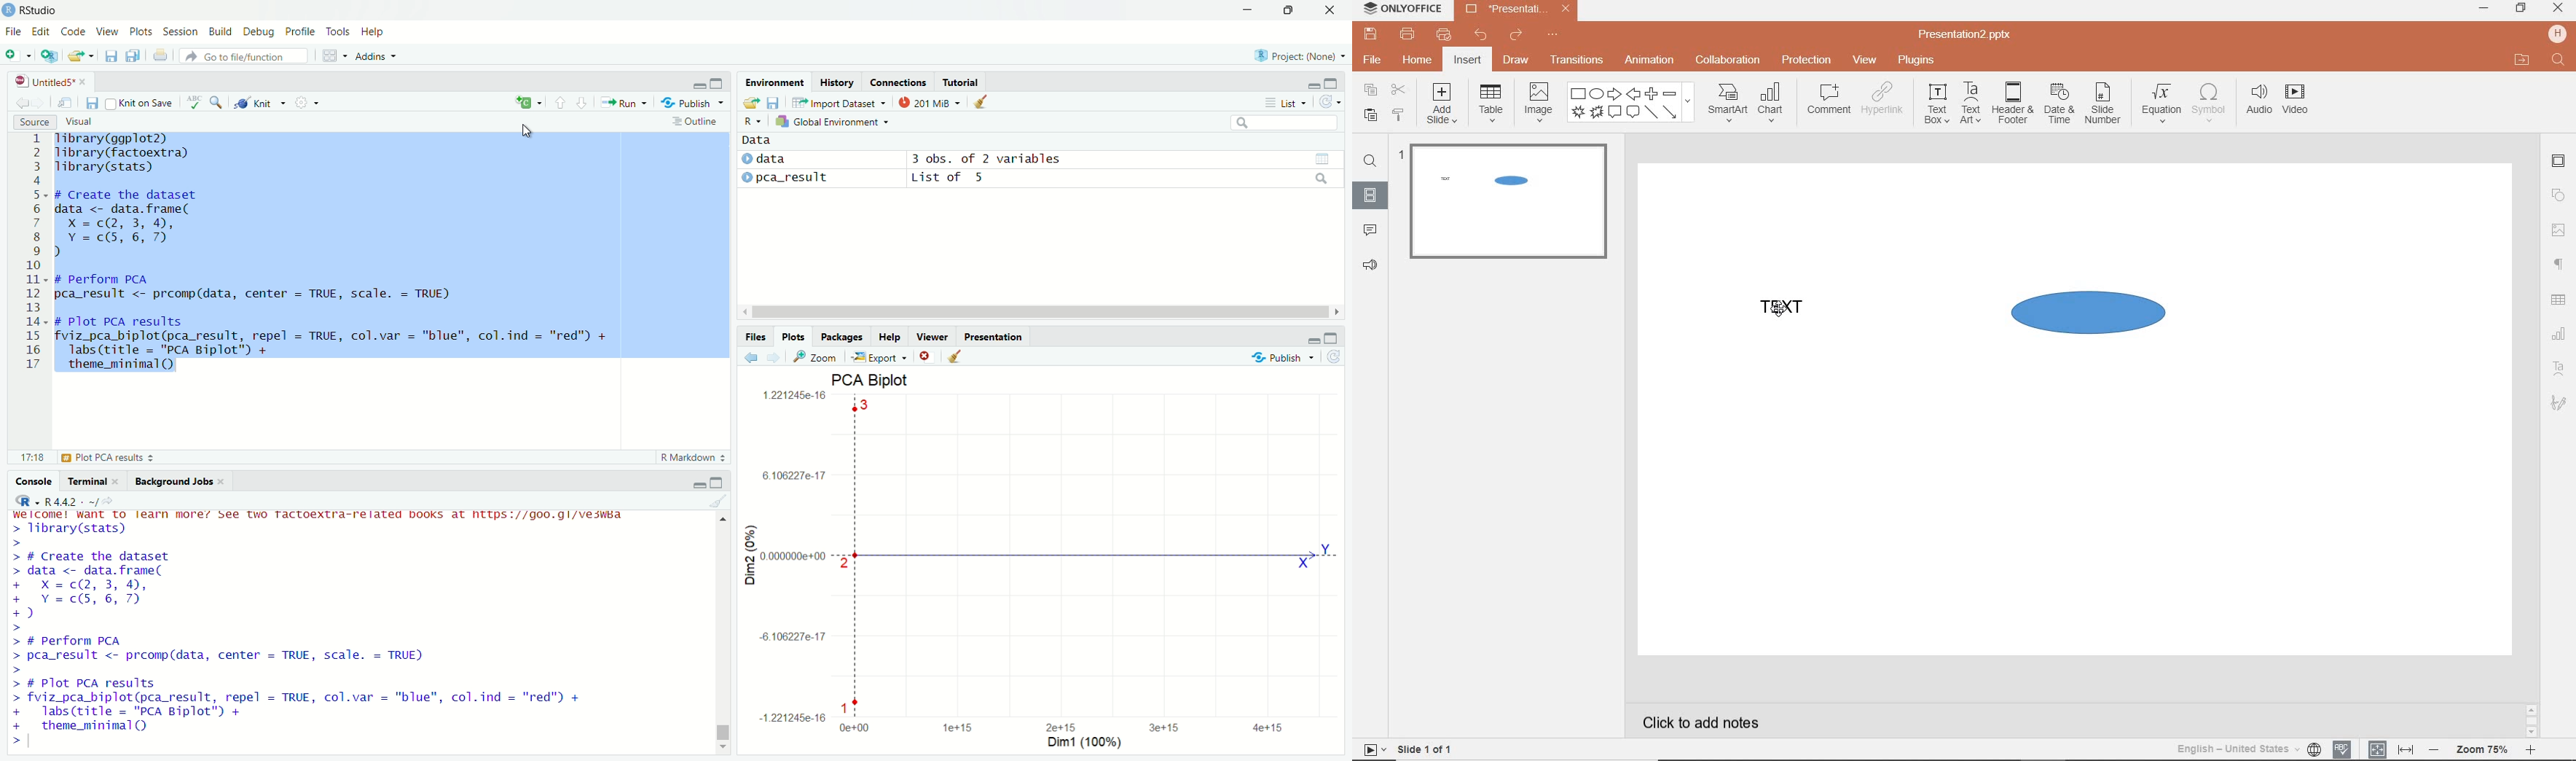 The image size is (2576, 784). What do you see at coordinates (332, 56) in the screenshot?
I see `workspace panes` at bounding box center [332, 56].